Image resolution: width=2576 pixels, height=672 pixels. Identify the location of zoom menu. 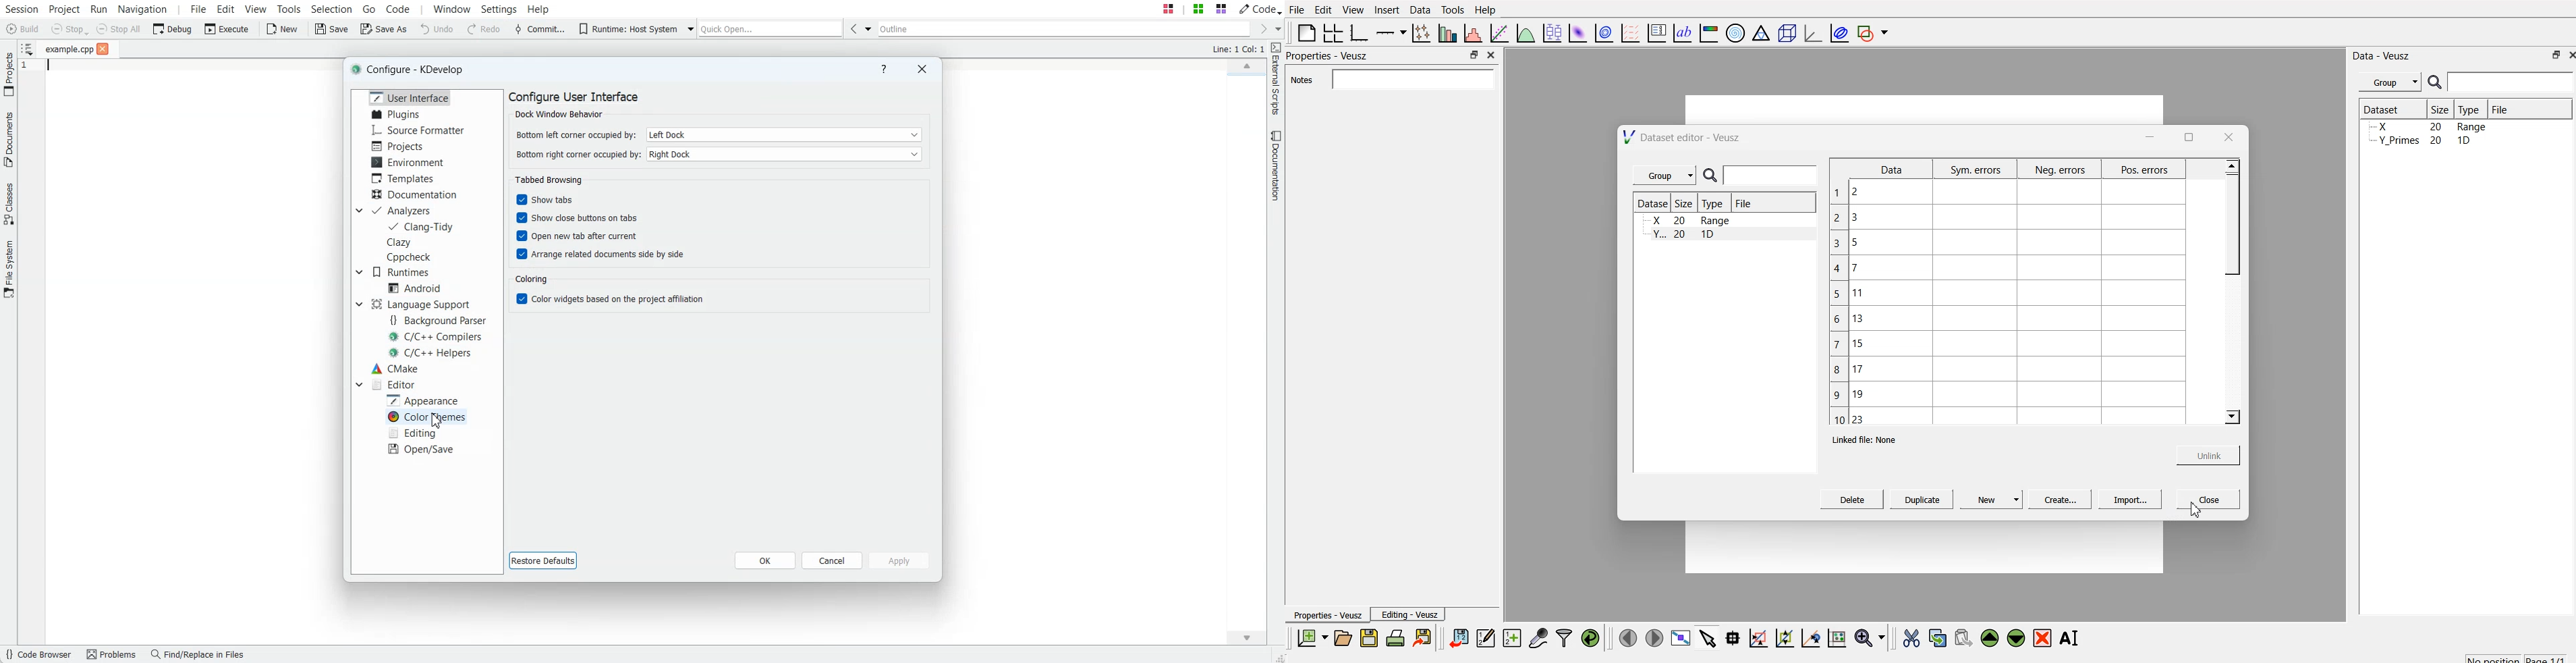
(1870, 637).